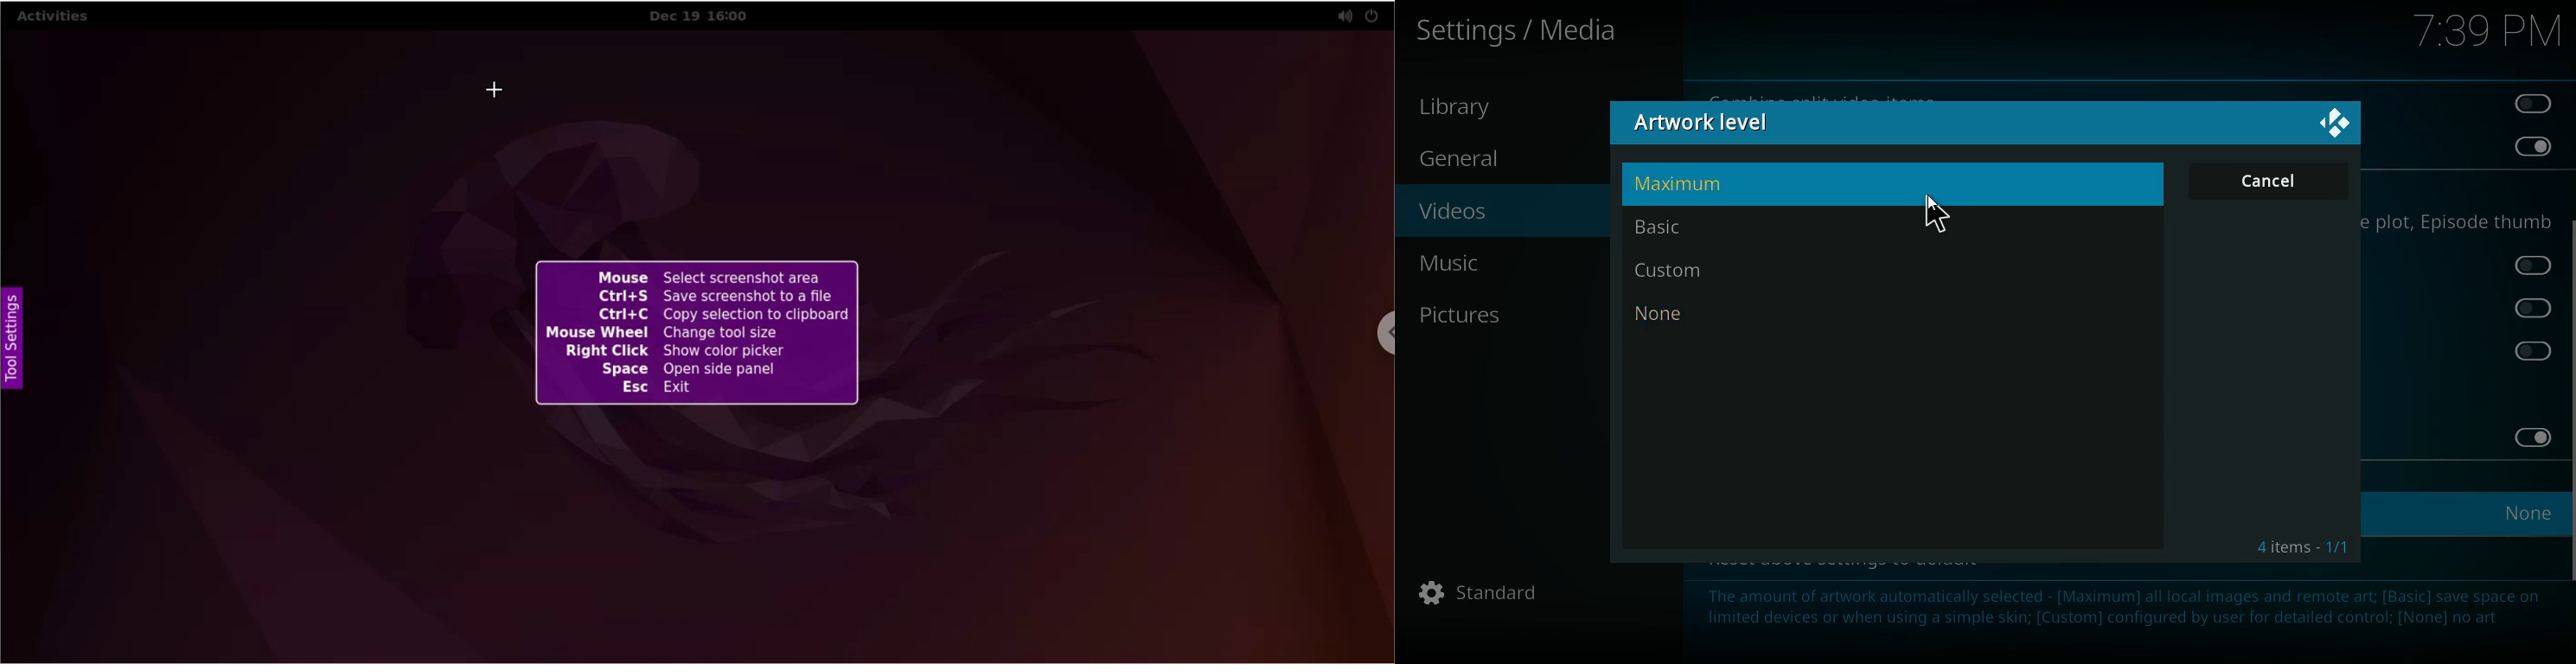  I want to click on on, so click(2526, 437).